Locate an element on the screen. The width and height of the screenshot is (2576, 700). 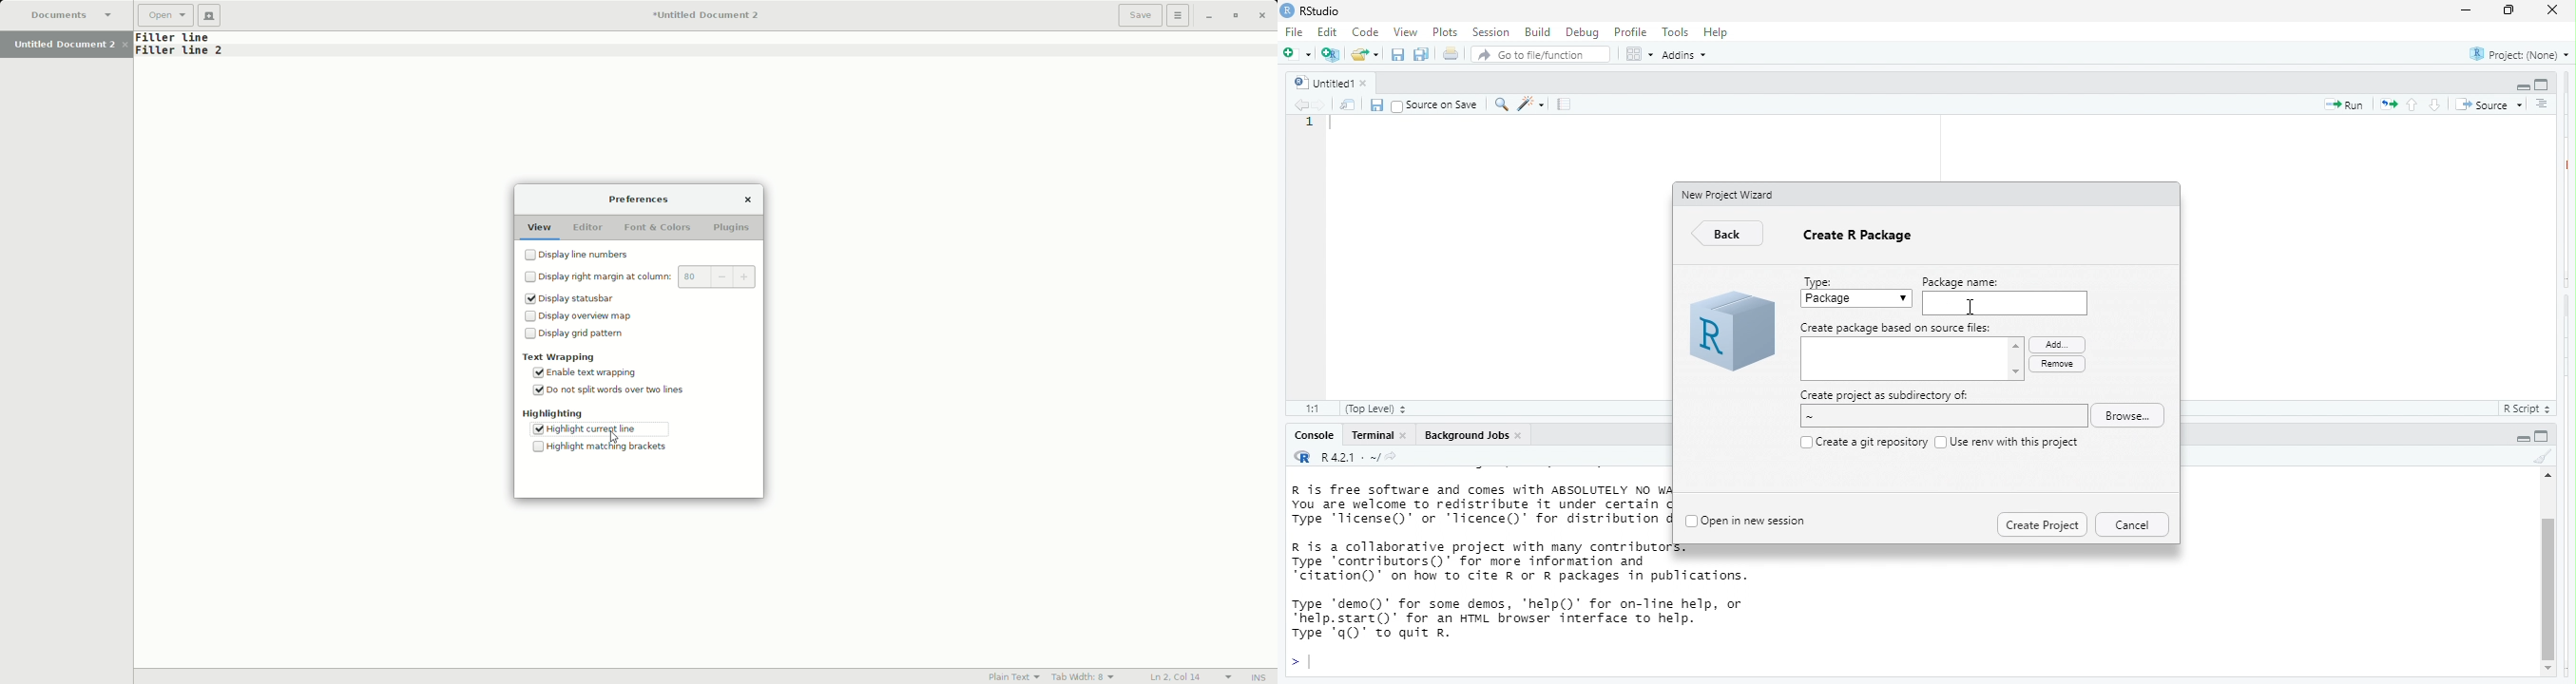
Background Jobs is located at coordinates (1466, 436).